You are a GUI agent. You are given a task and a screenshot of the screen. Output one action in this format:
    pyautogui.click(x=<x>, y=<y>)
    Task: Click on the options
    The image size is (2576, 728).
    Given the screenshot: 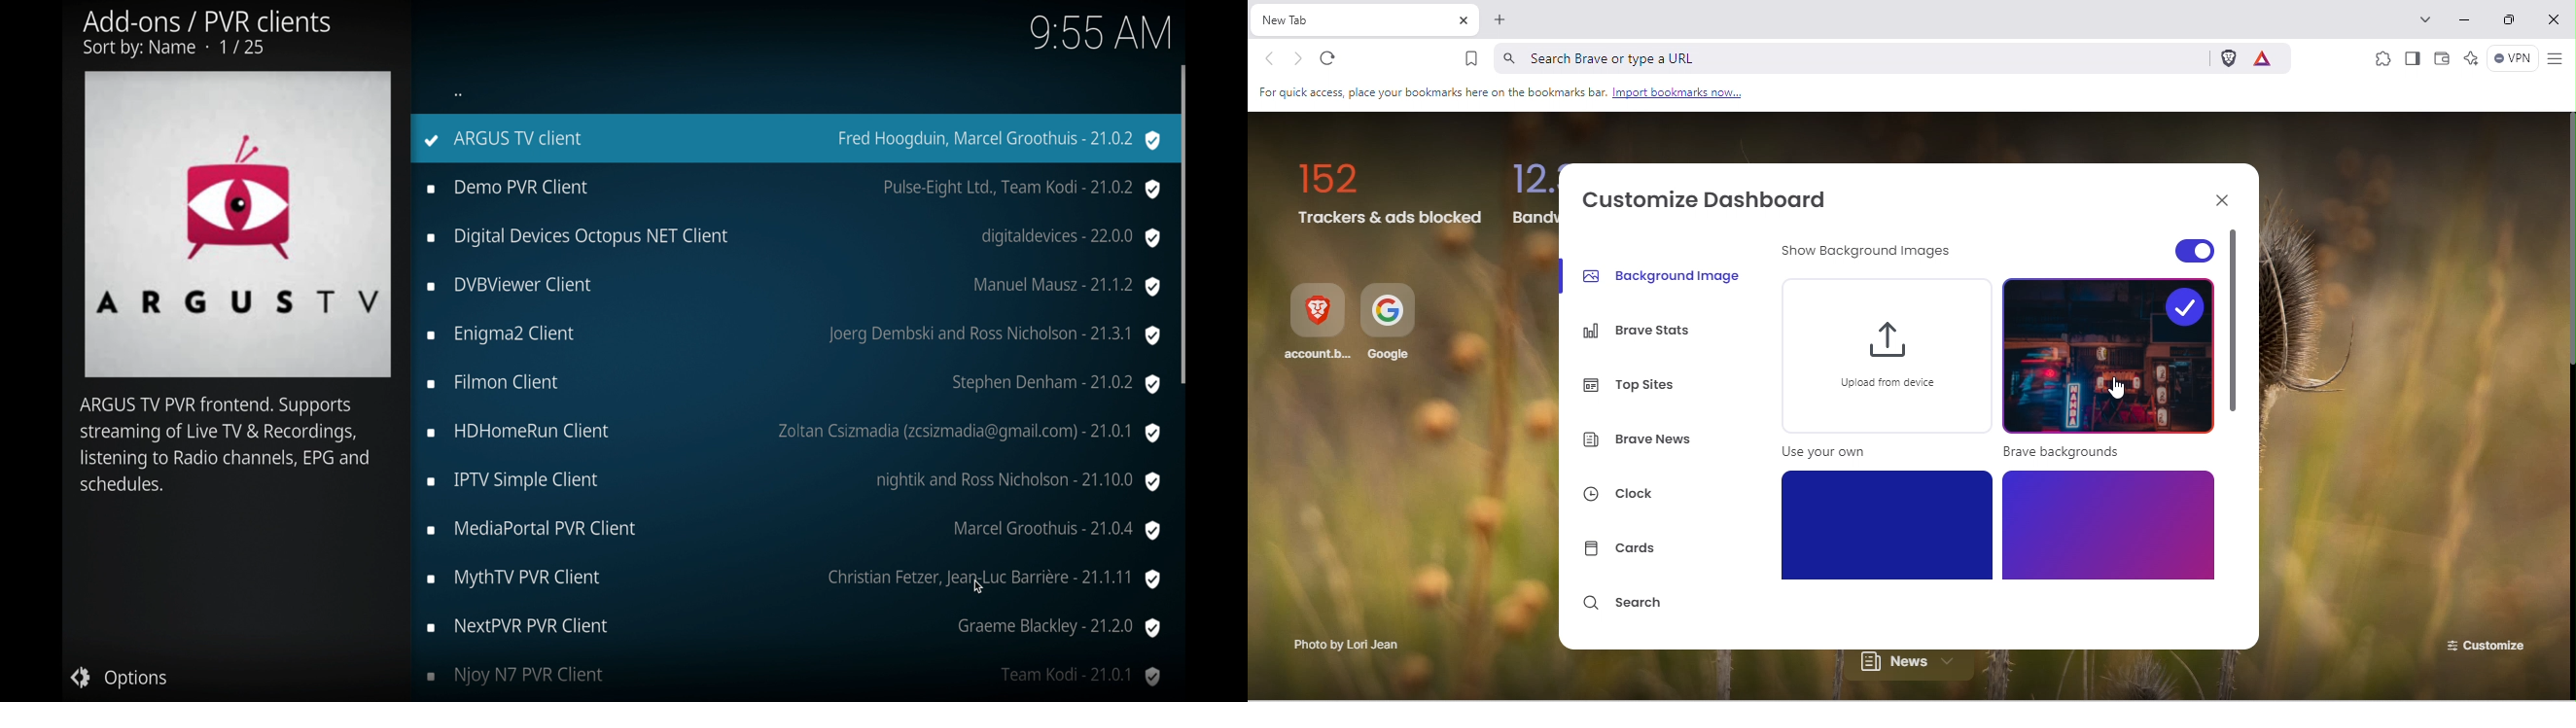 What is the action you would take?
    pyautogui.click(x=120, y=678)
    